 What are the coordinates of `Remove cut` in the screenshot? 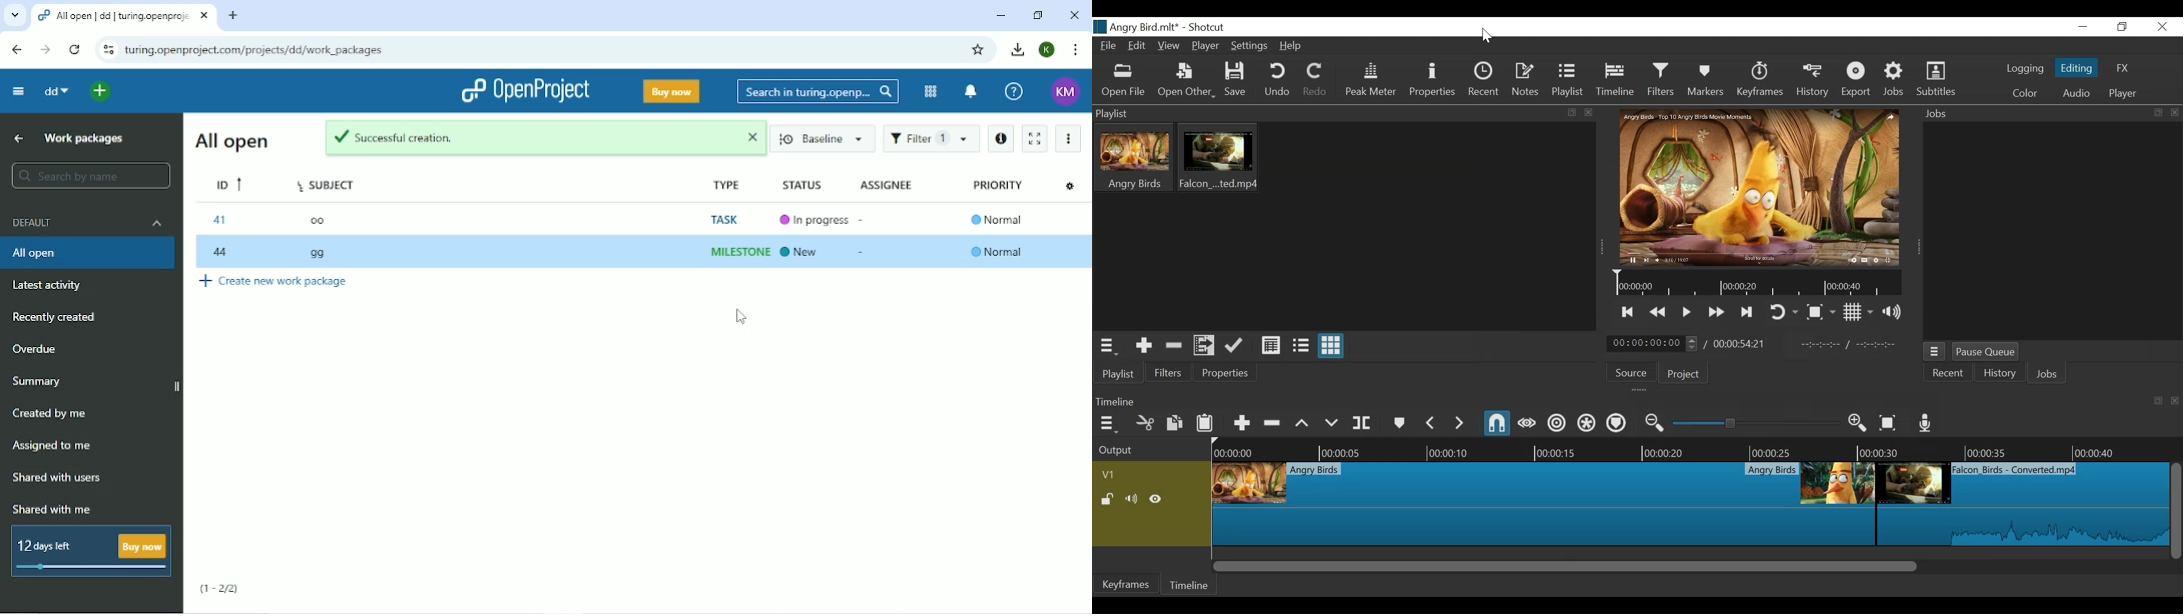 It's located at (1173, 346).